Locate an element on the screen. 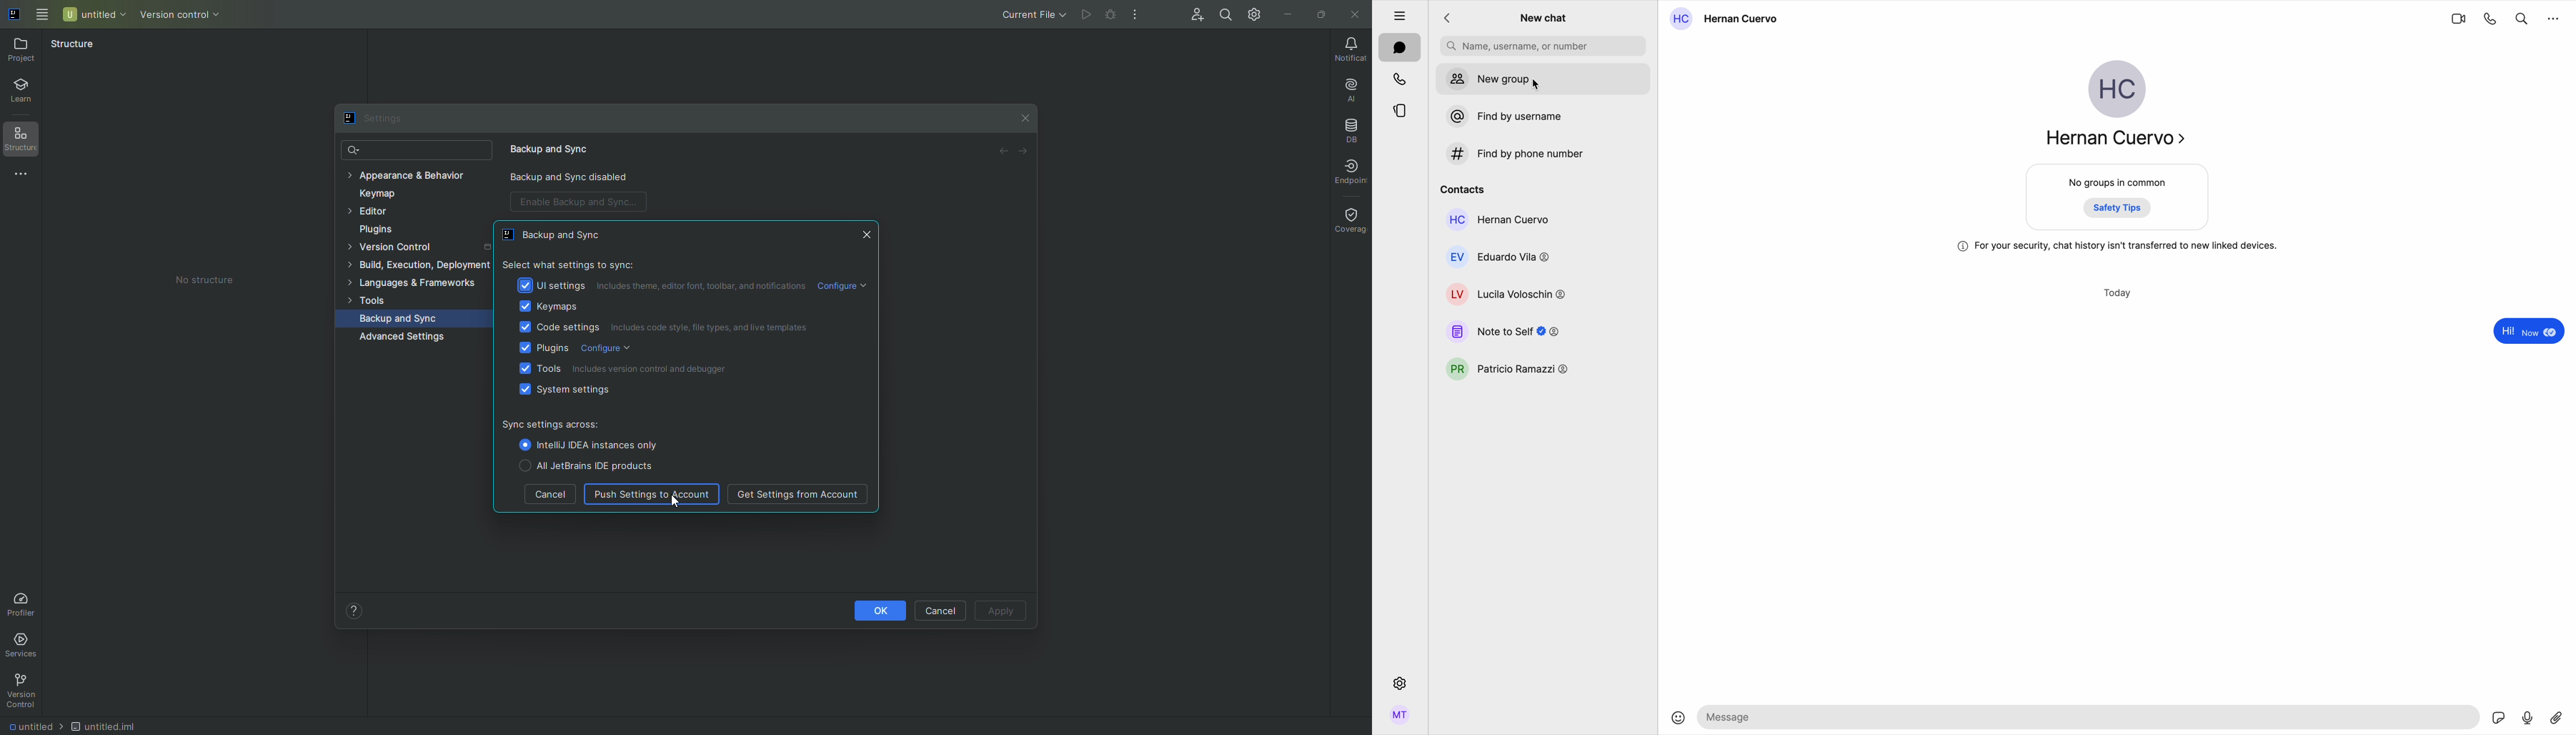 This screenshot has height=756, width=2576. hide tabs is located at coordinates (1395, 13).